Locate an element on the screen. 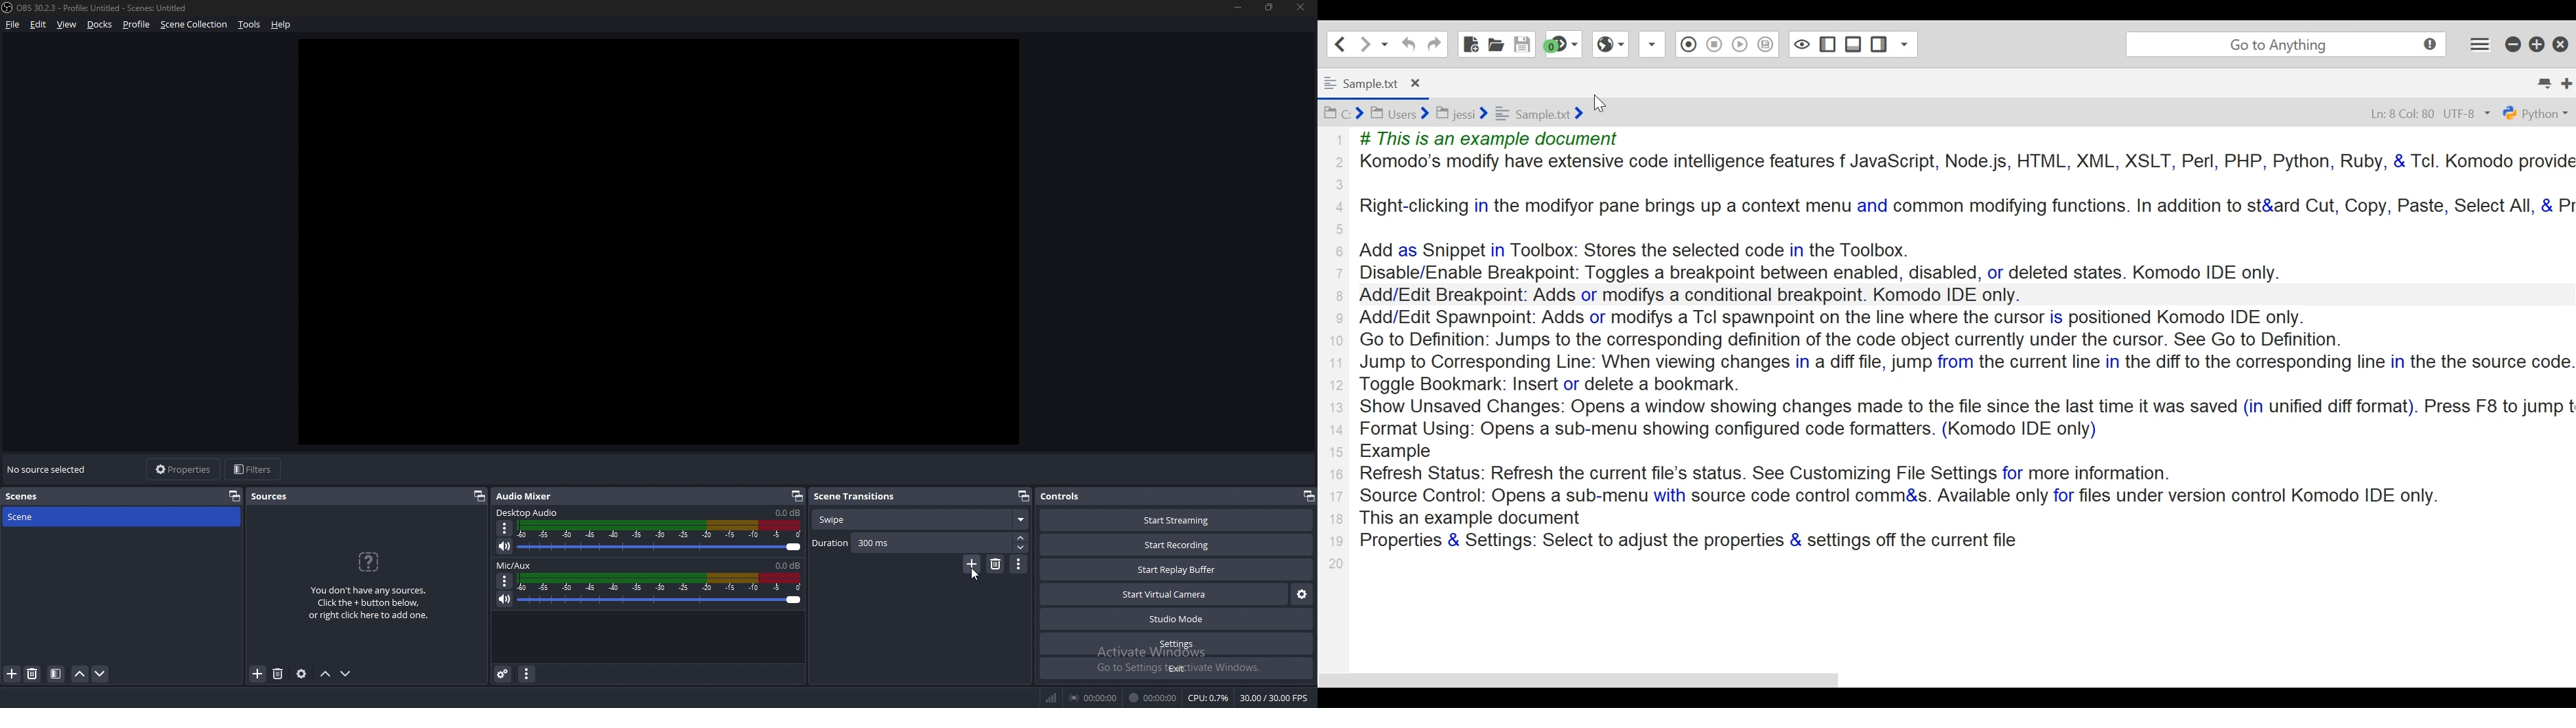 The height and width of the screenshot is (728, 2576). 00:00:00 is located at coordinates (1153, 698).